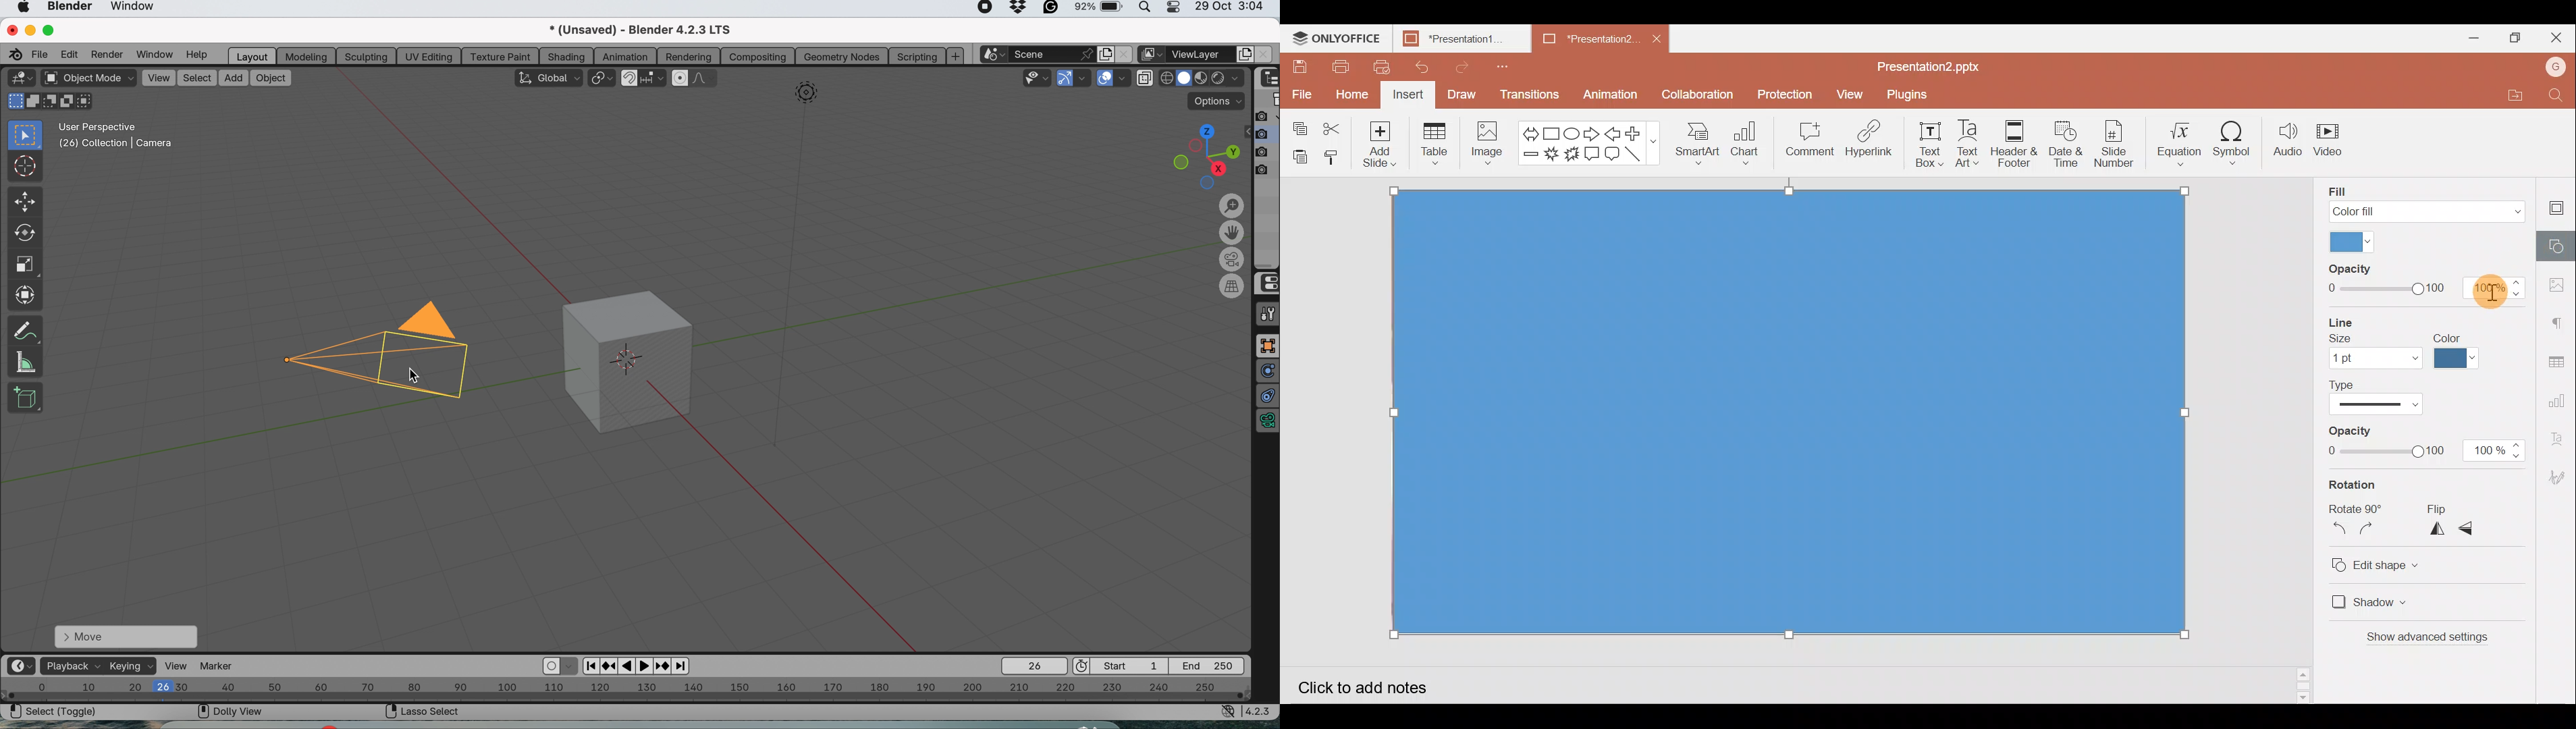  I want to click on Left right arrow, so click(1530, 130).